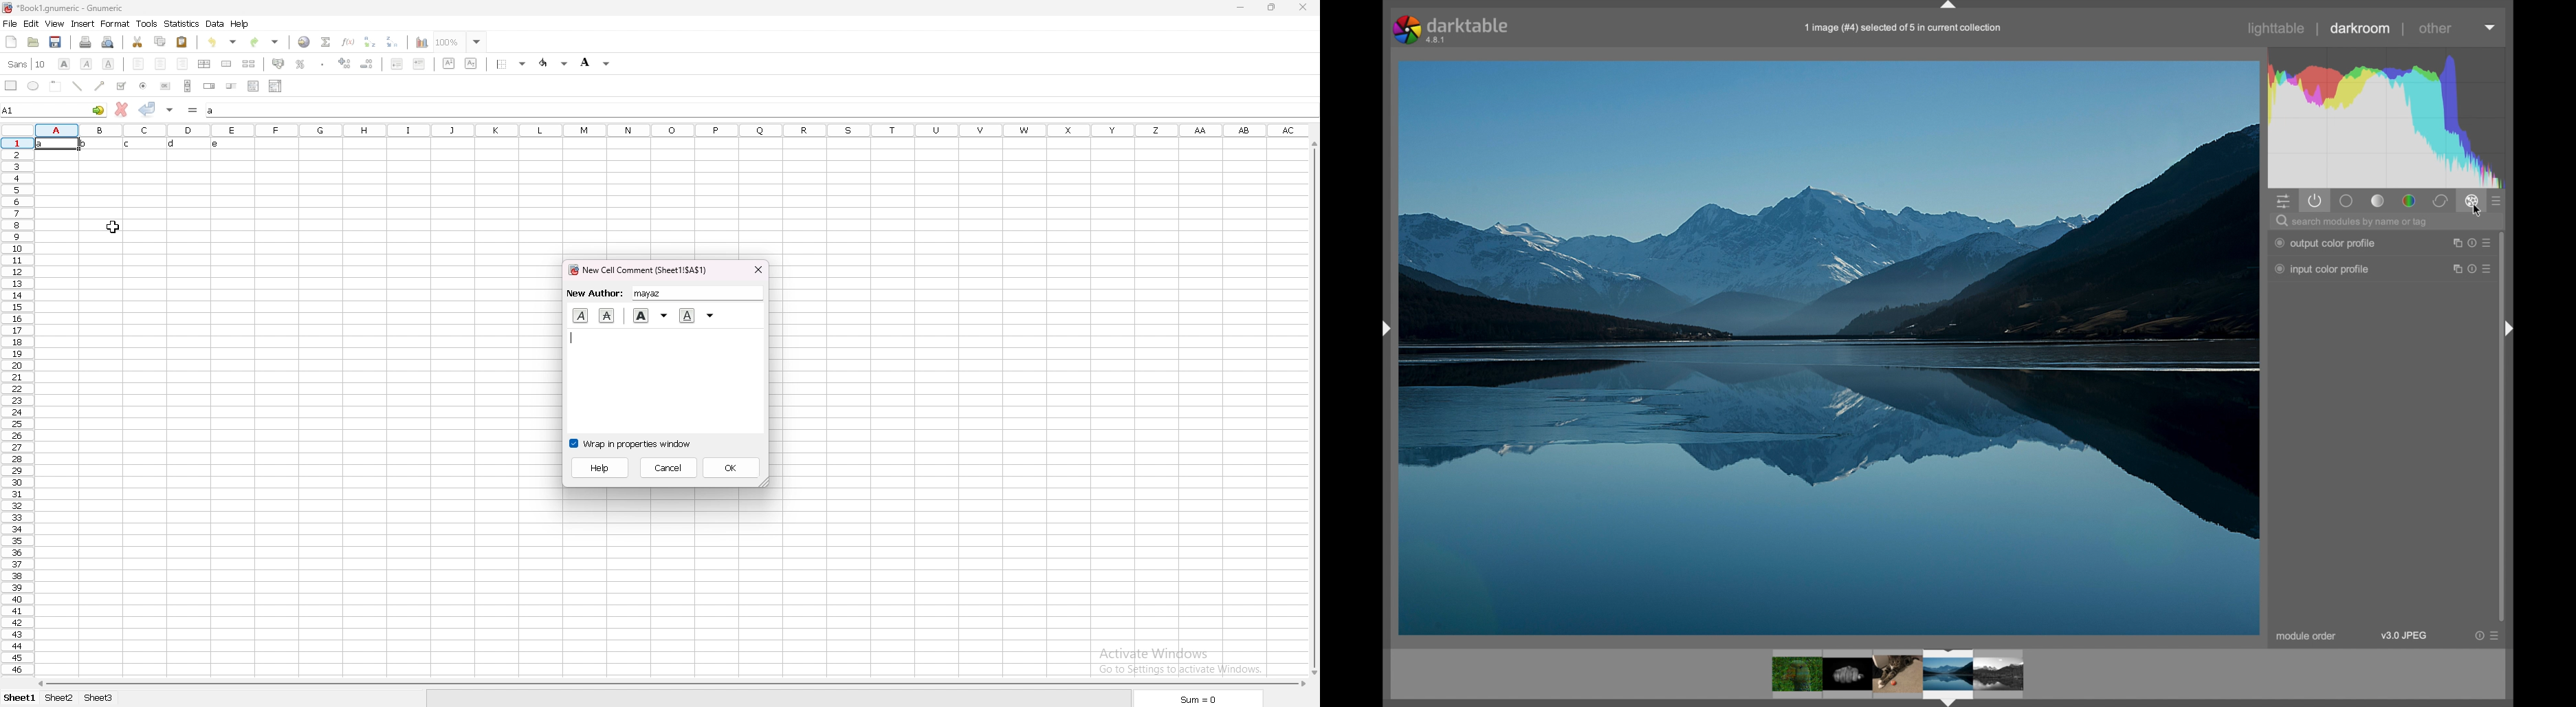 The height and width of the screenshot is (728, 2576). What do you see at coordinates (107, 42) in the screenshot?
I see `print preview` at bounding box center [107, 42].